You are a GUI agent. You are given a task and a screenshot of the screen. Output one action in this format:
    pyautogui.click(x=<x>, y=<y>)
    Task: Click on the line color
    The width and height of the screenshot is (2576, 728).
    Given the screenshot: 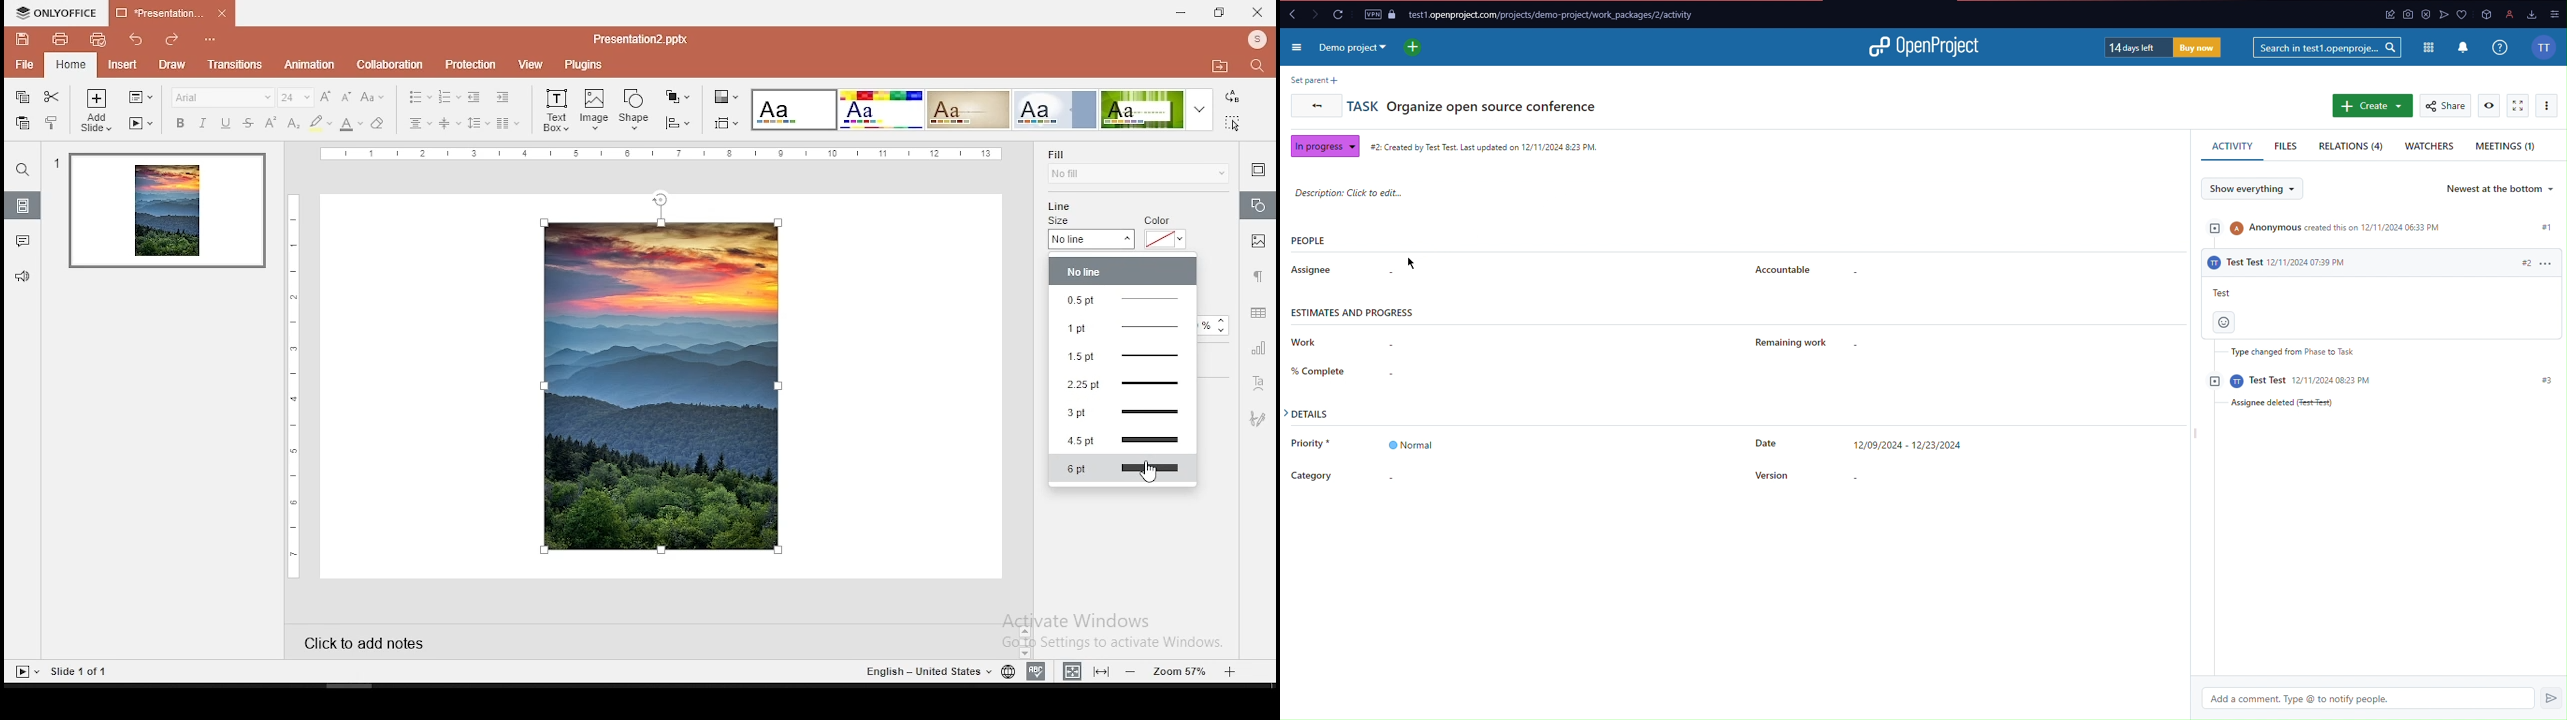 What is the action you would take?
    pyautogui.click(x=1166, y=232)
    